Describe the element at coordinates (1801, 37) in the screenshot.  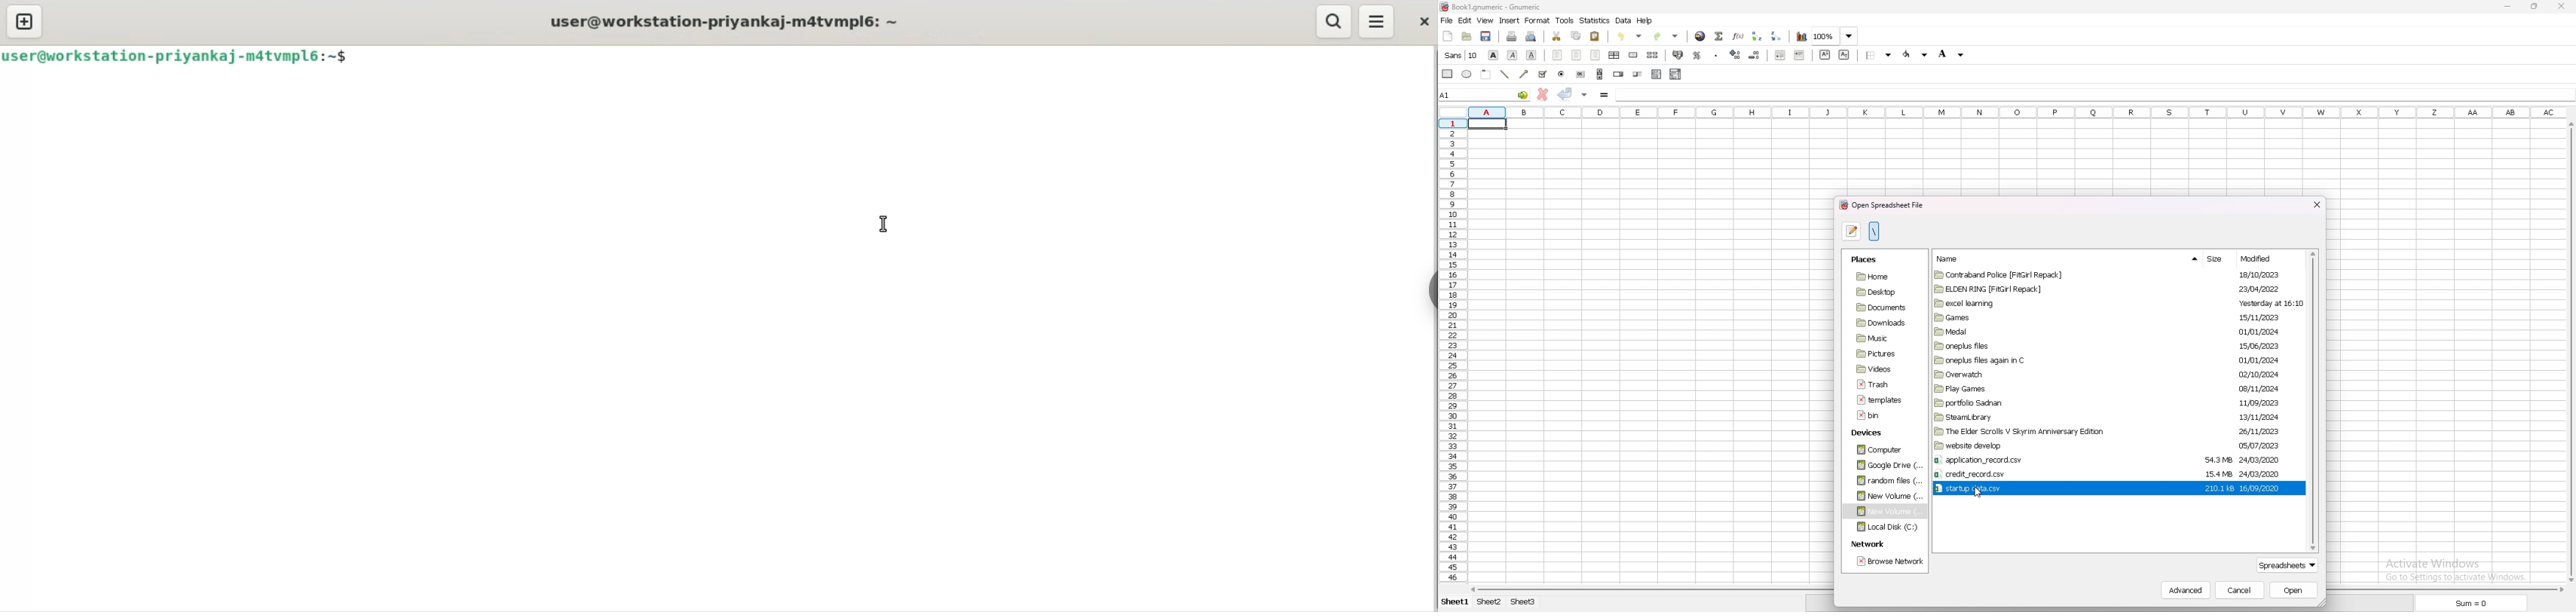
I see `chart` at that location.